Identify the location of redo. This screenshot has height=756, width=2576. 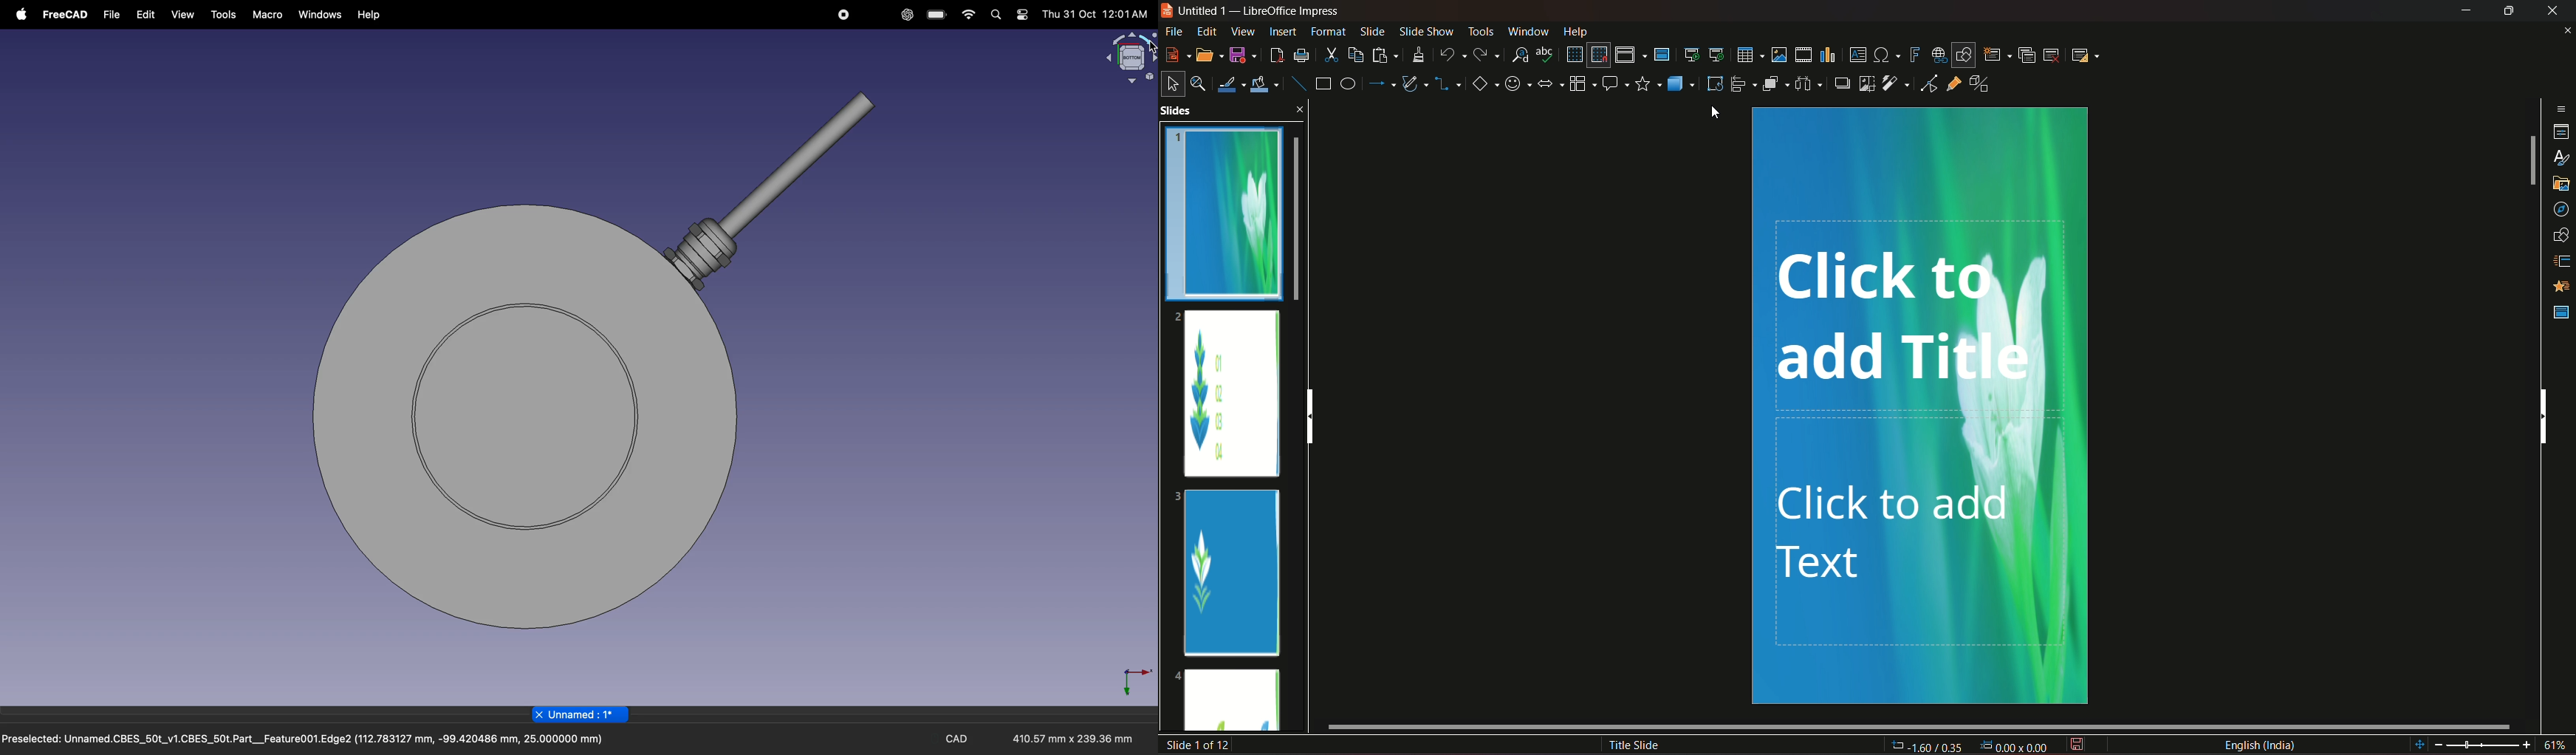
(1488, 53).